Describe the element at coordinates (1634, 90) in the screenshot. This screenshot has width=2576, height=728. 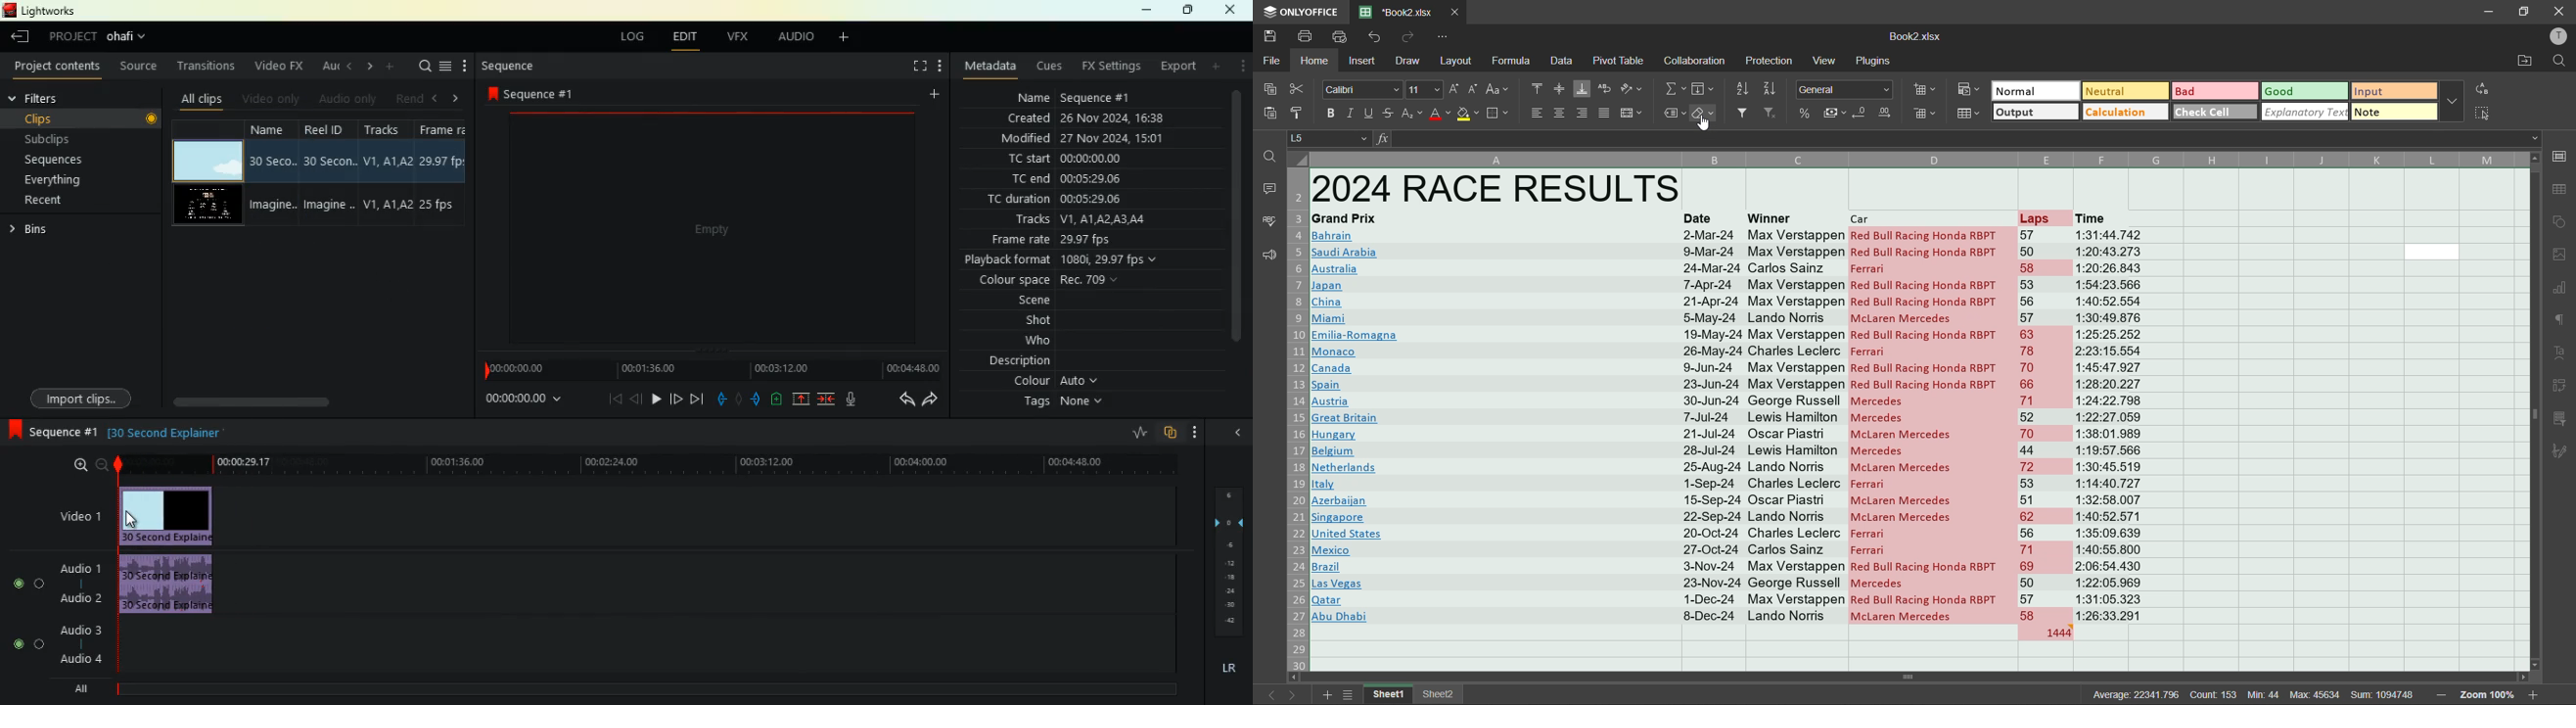
I see `orientation` at that location.